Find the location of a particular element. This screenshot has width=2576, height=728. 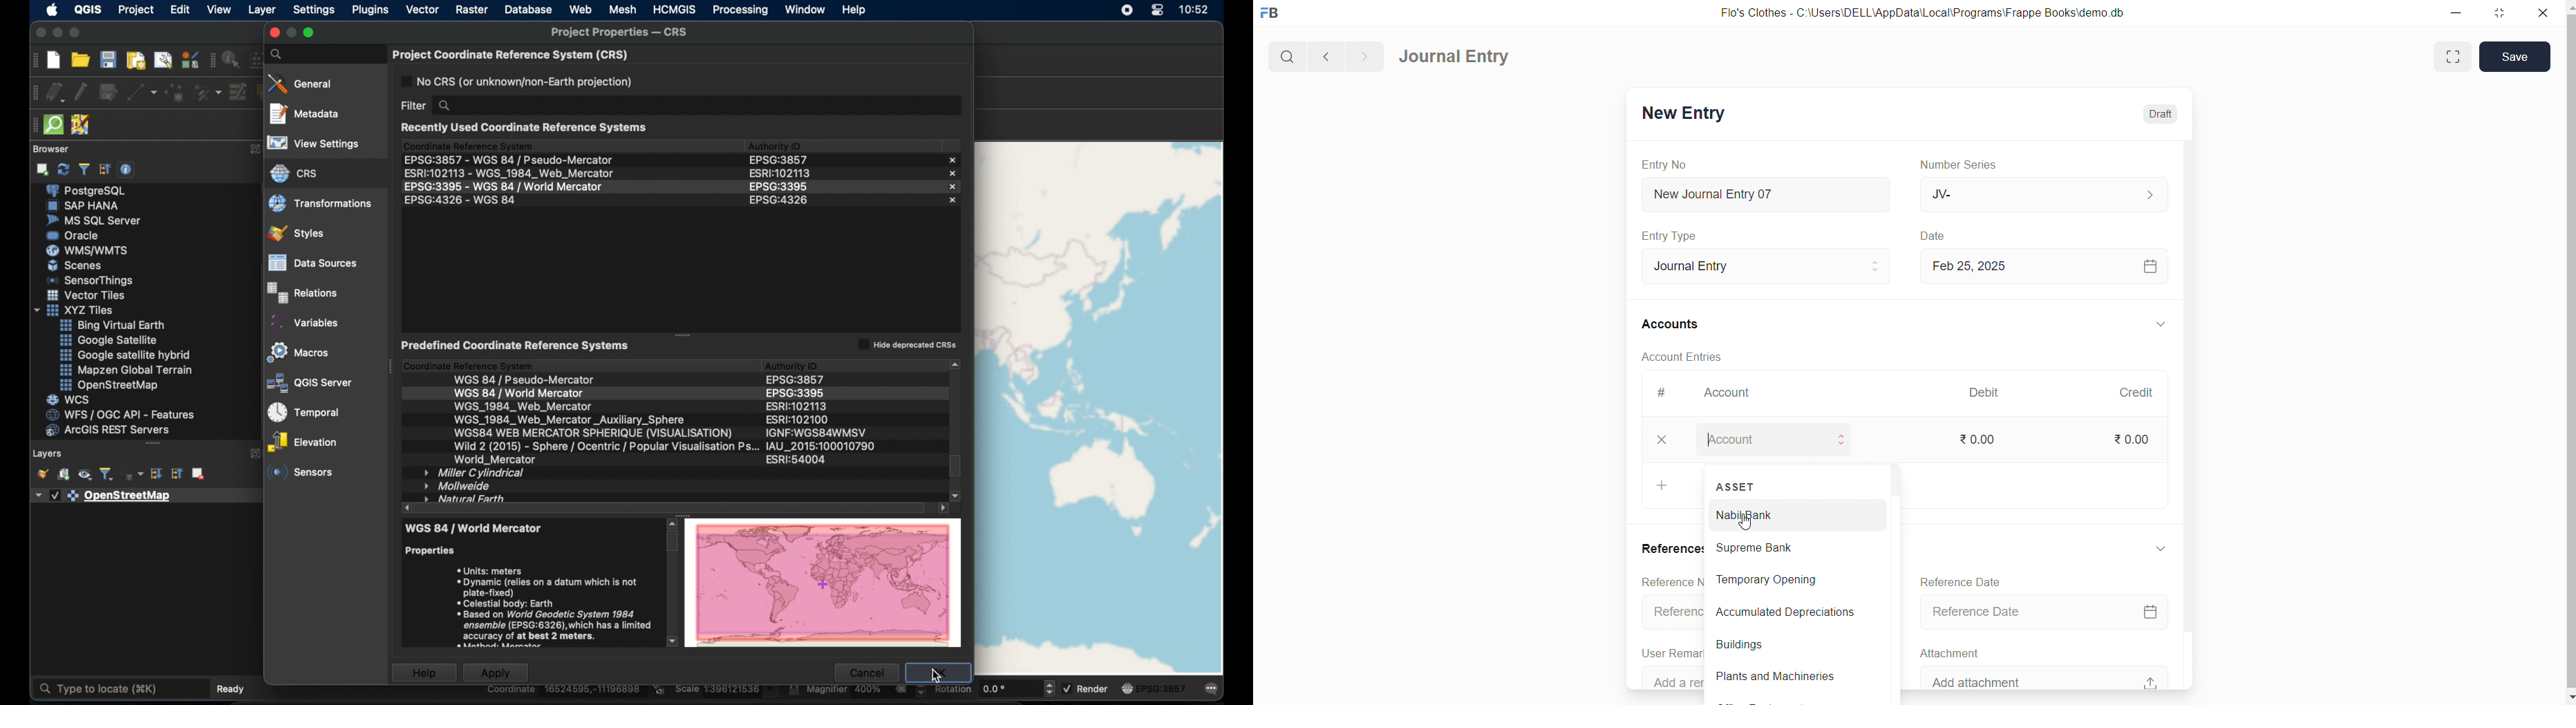

navigate forward is located at coordinates (1364, 55).